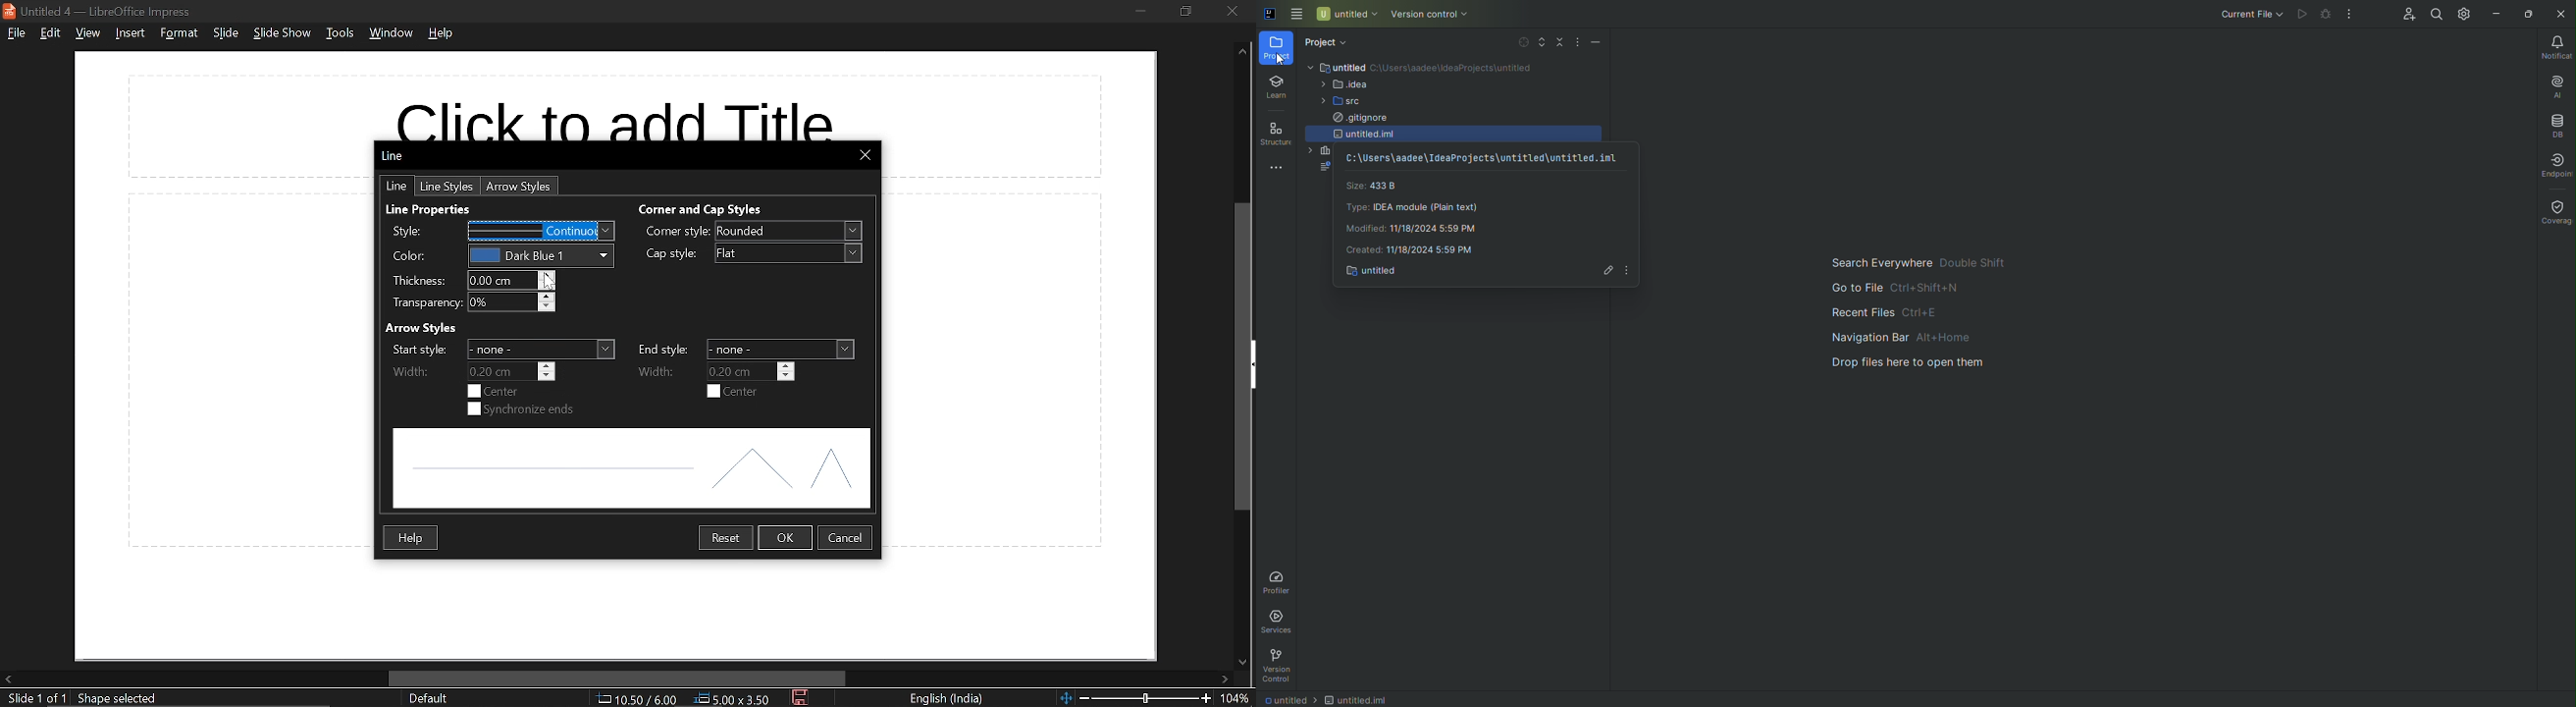 This screenshot has height=728, width=2576. What do you see at coordinates (510, 281) in the screenshot?
I see `thickness` at bounding box center [510, 281].